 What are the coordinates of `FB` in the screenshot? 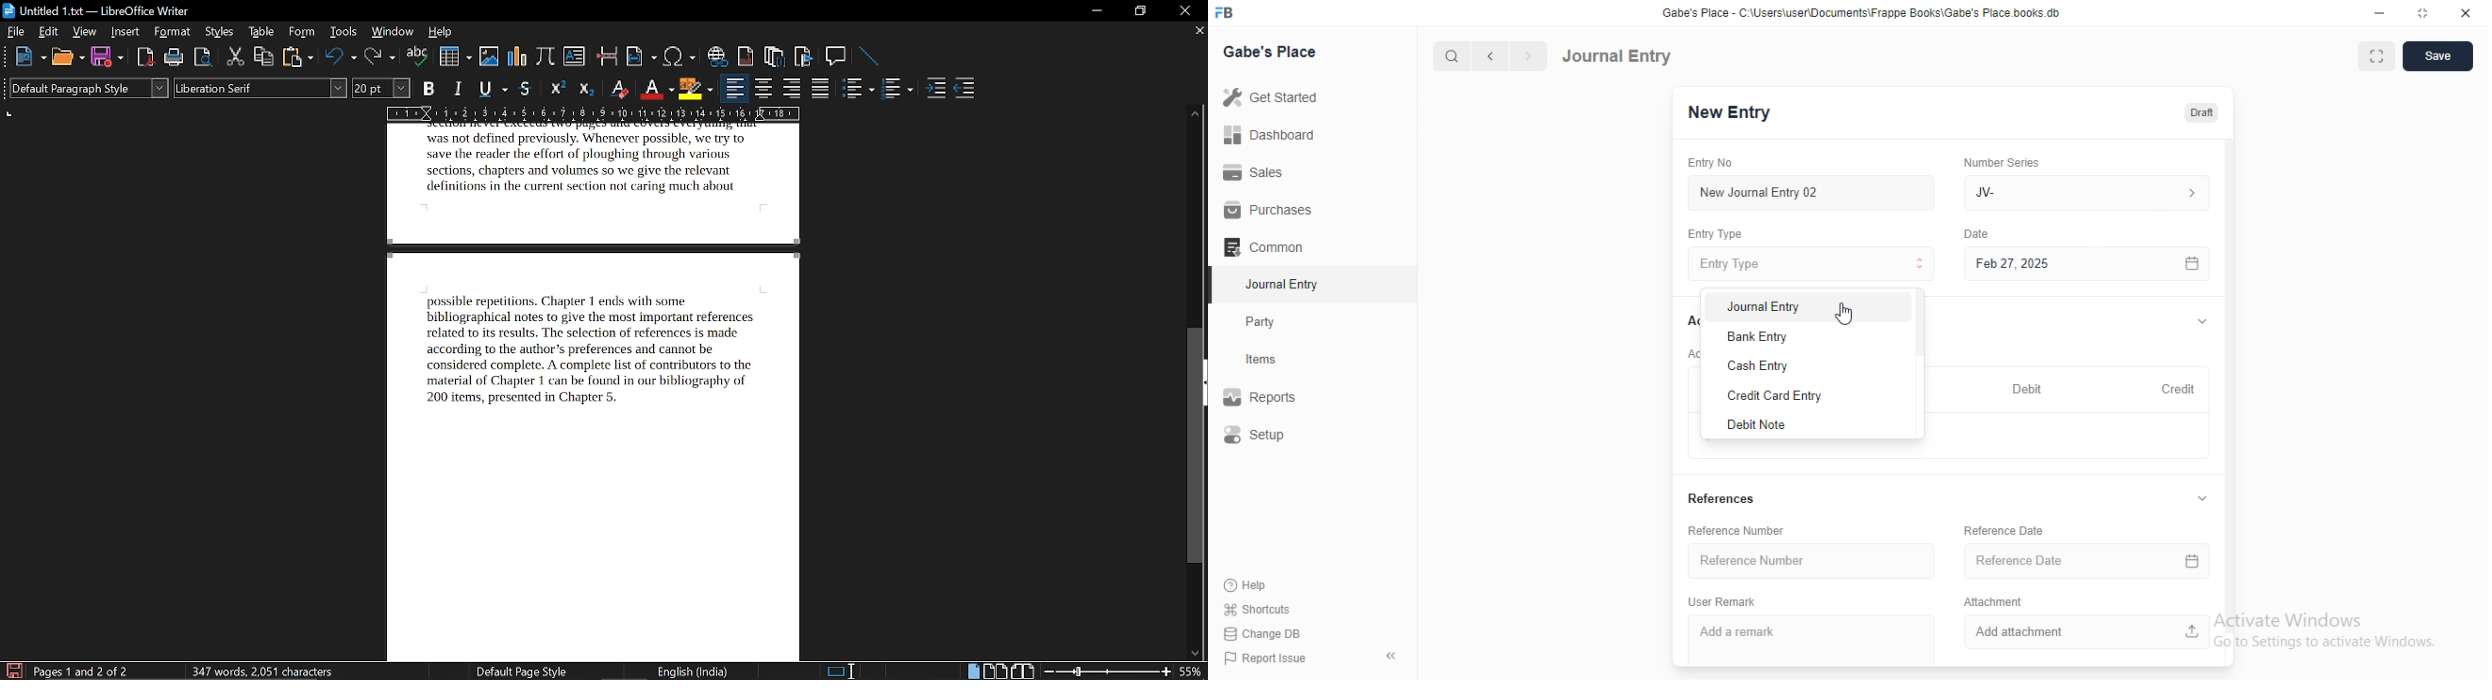 It's located at (1227, 11).